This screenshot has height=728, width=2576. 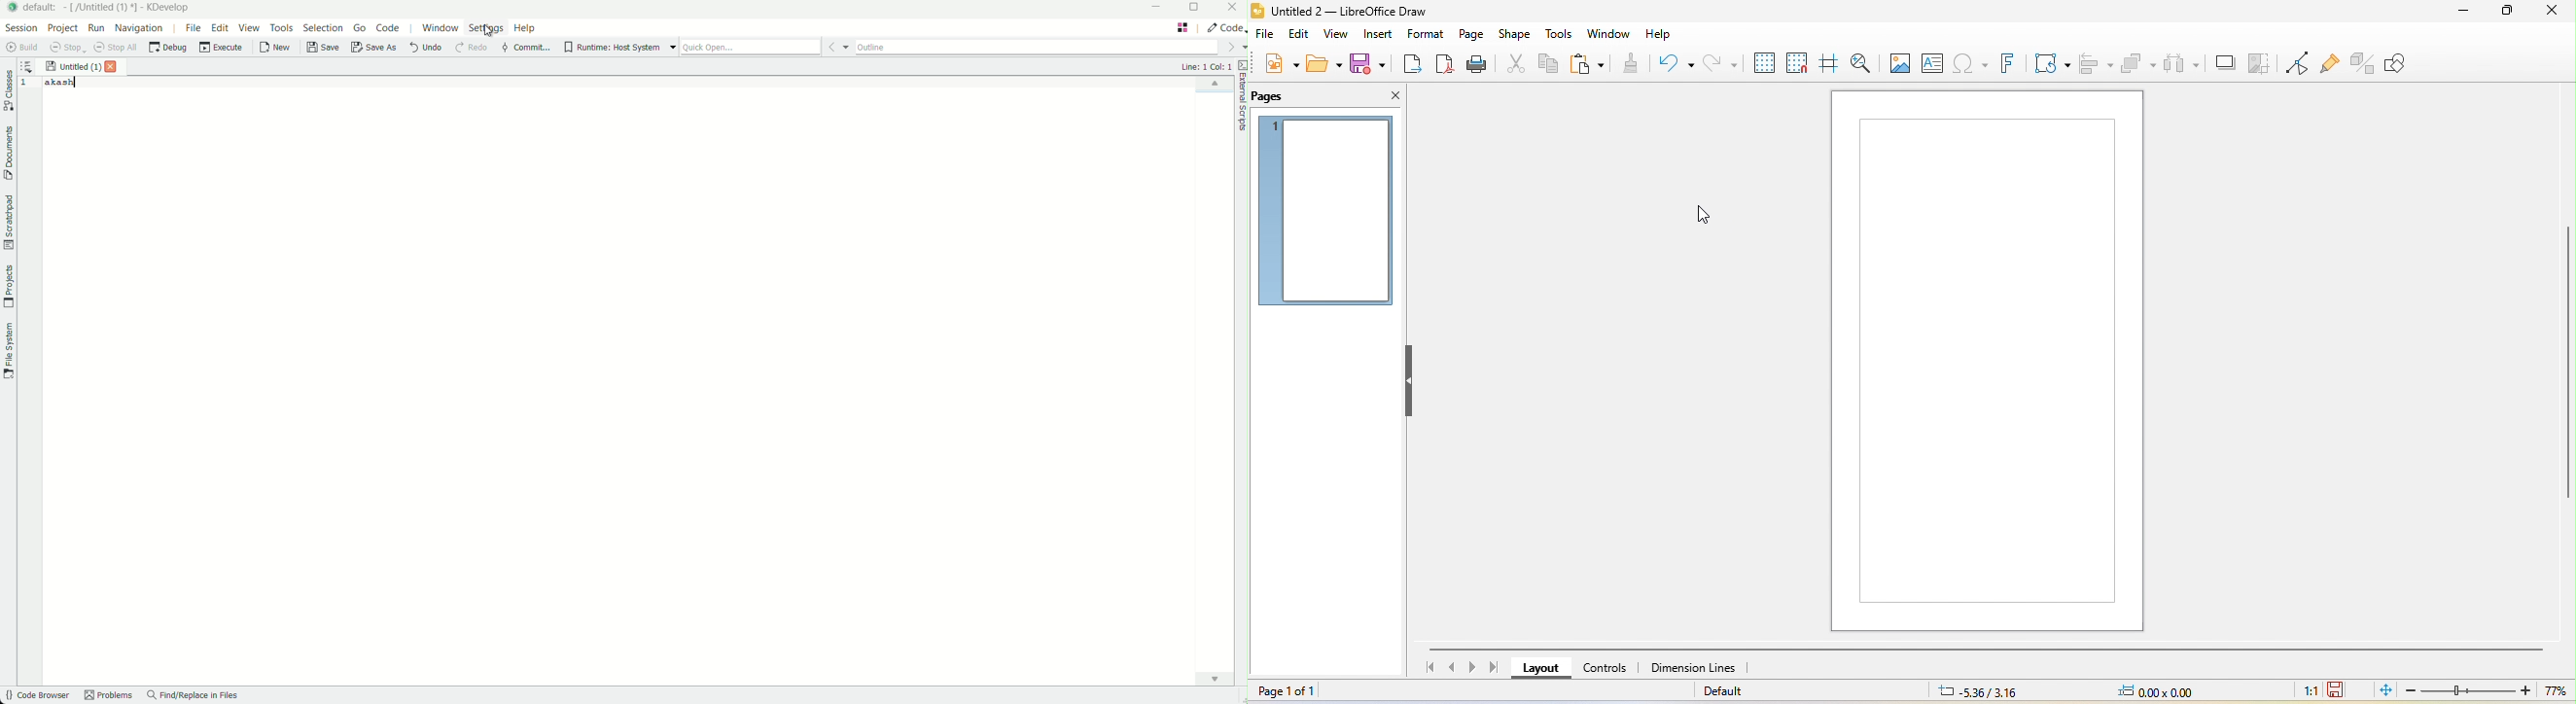 What do you see at coordinates (1264, 36) in the screenshot?
I see `file` at bounding box center [1264, 36].